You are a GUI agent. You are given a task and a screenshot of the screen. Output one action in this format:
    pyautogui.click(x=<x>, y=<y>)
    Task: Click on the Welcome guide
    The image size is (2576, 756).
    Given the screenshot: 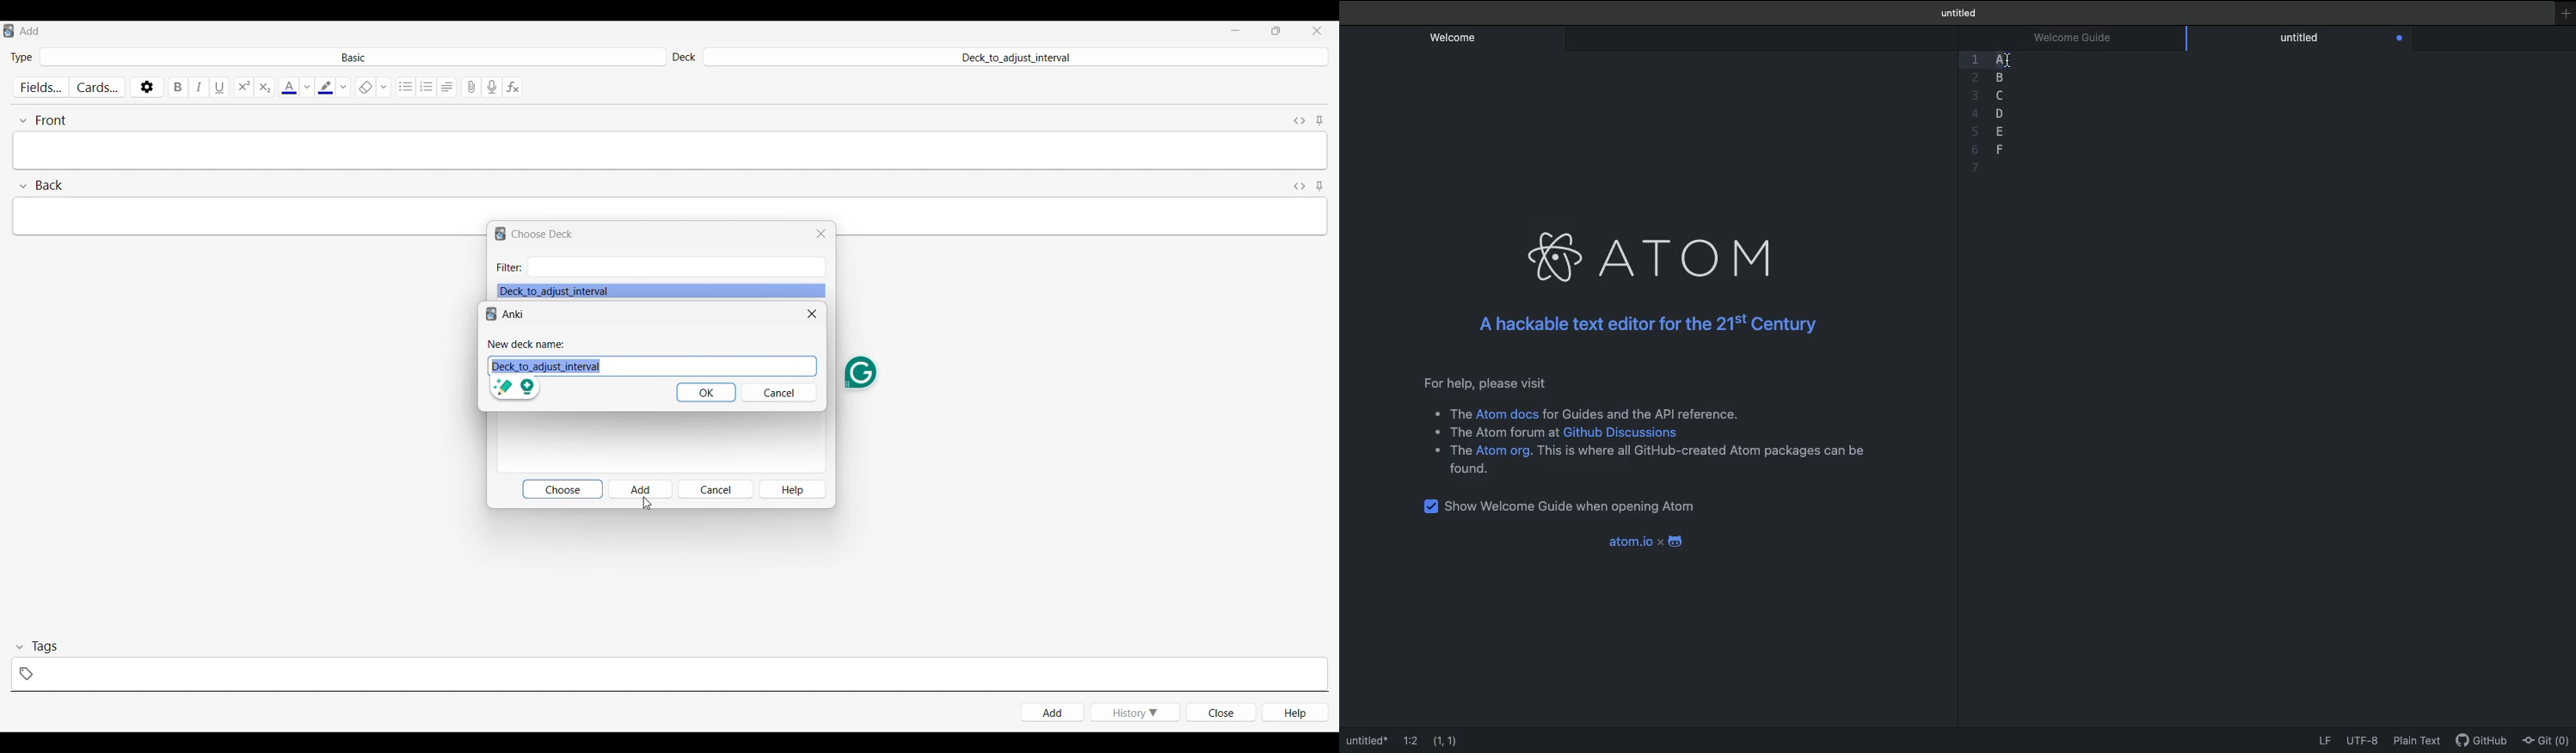 What is the action you would take?
    pyautogui.click(x=2074, y=39)
    